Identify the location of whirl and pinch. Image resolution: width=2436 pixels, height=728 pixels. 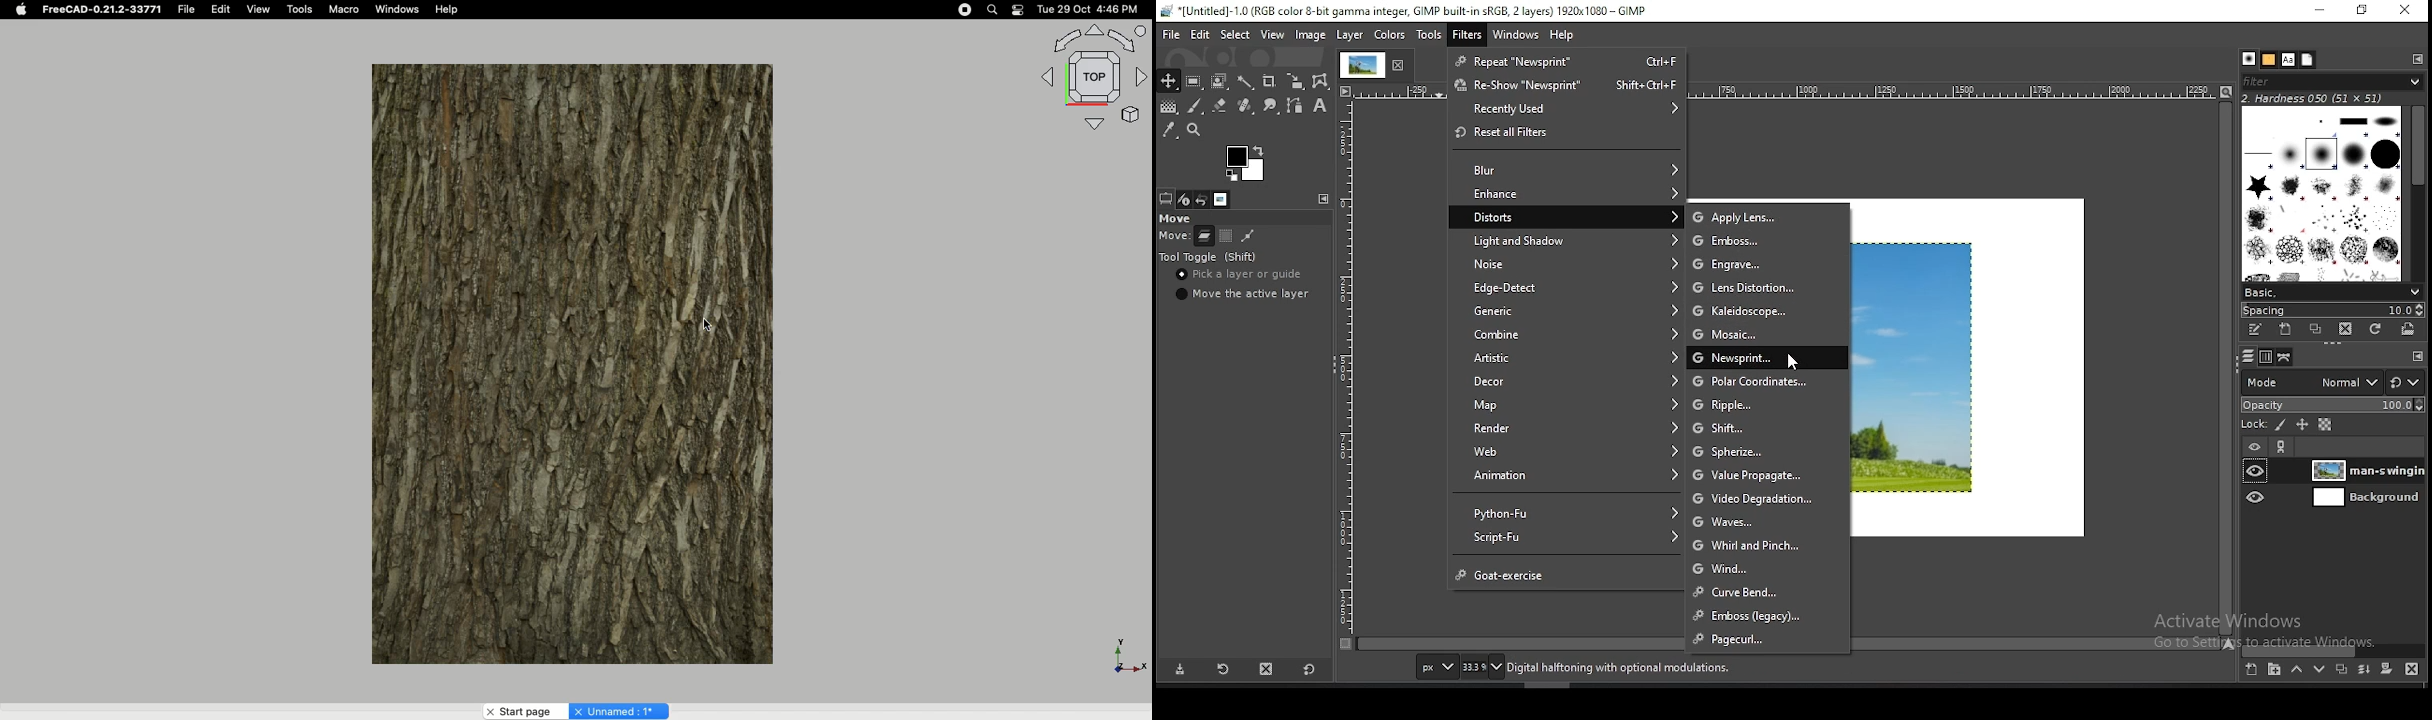
(1766, 546).